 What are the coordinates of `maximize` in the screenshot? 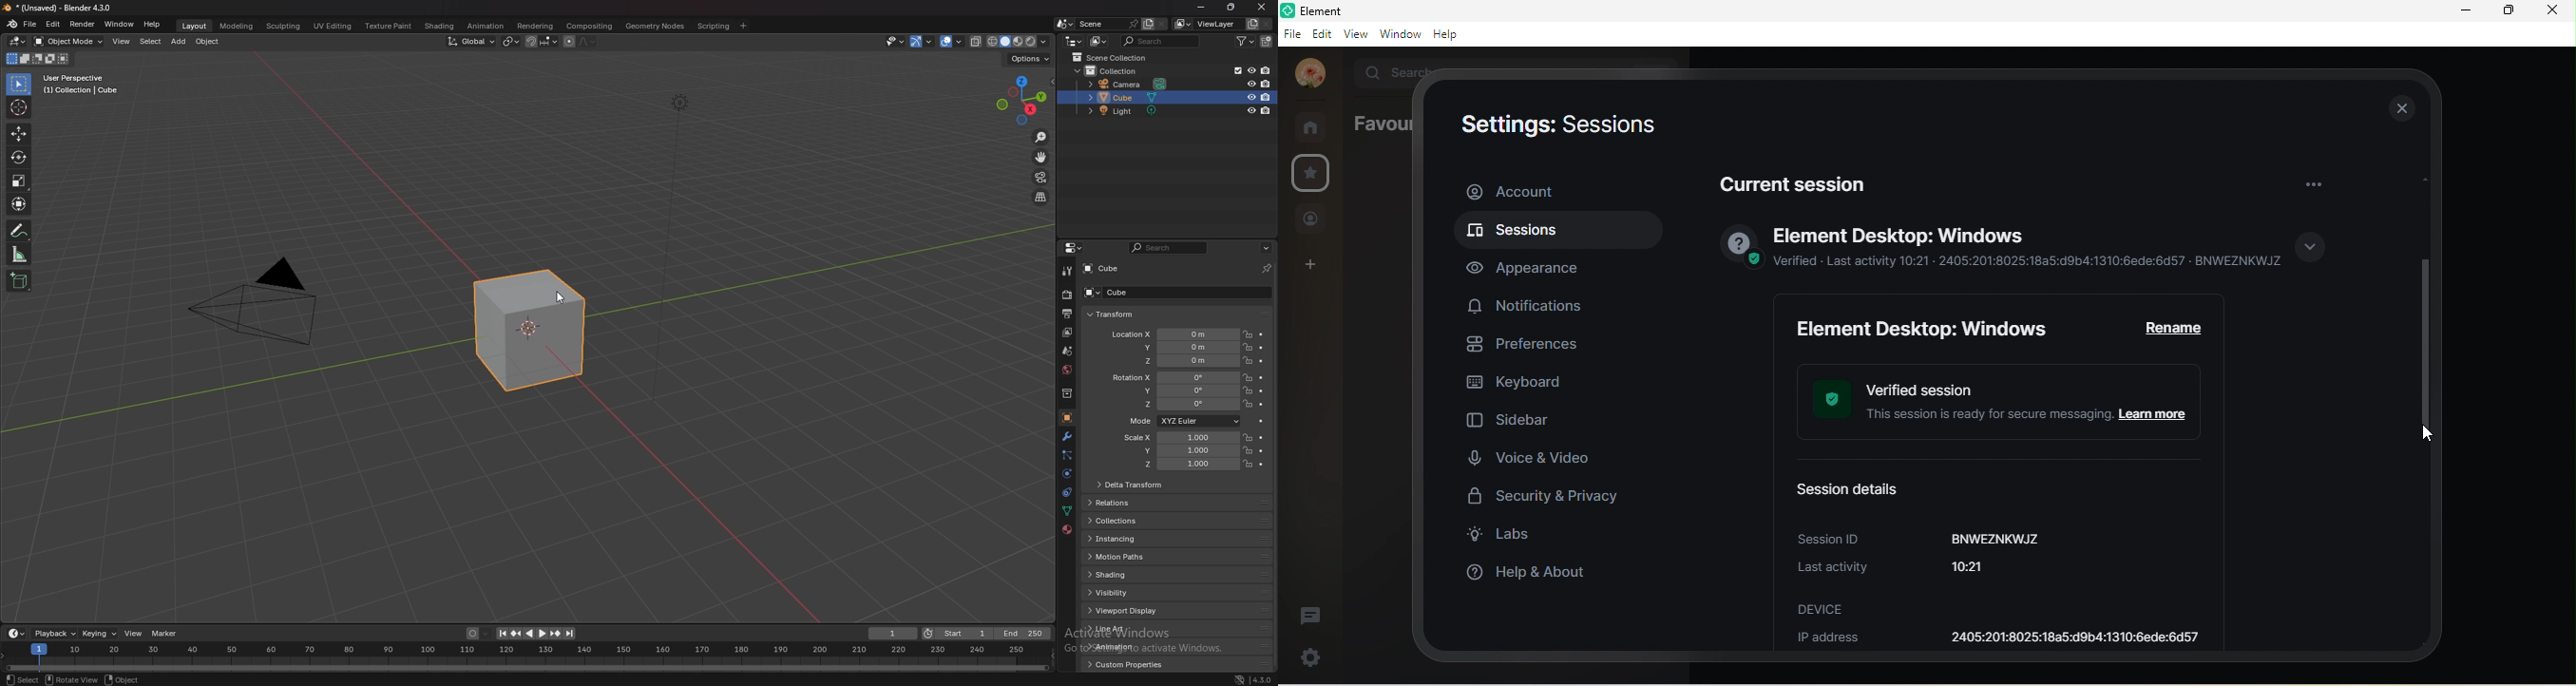 It's located at (2507, 10).